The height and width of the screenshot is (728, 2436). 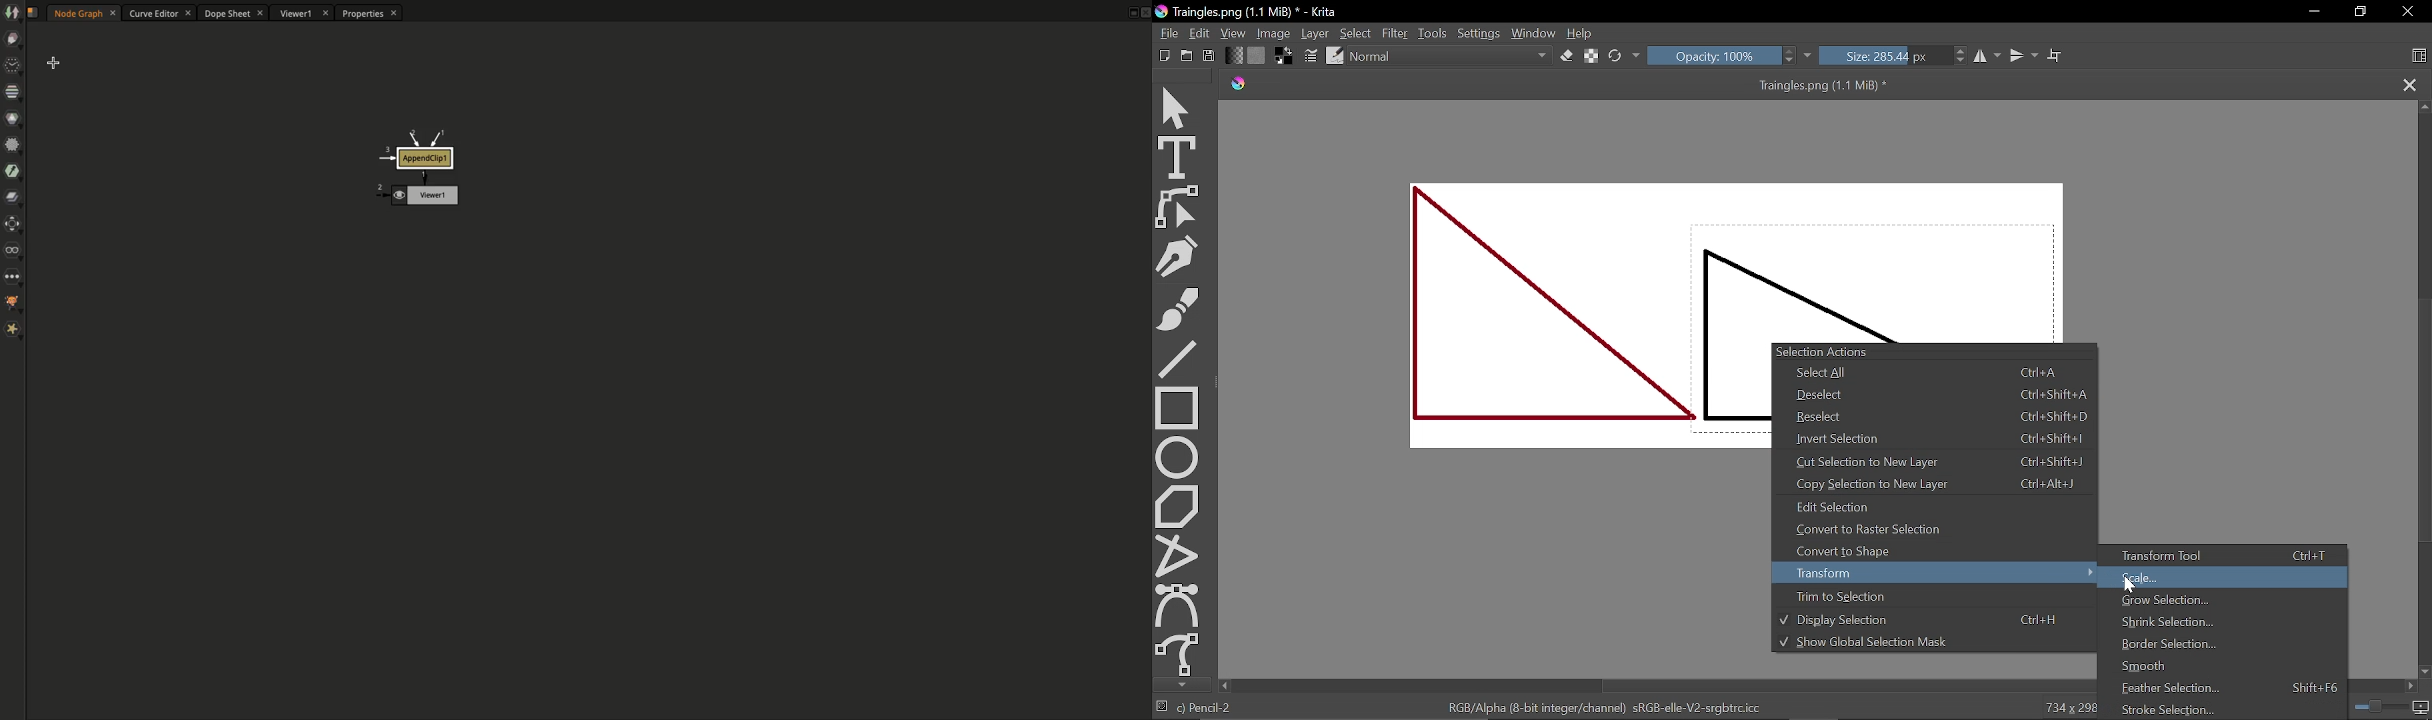 I want to click on Scale, so click(x=2220, y=580).